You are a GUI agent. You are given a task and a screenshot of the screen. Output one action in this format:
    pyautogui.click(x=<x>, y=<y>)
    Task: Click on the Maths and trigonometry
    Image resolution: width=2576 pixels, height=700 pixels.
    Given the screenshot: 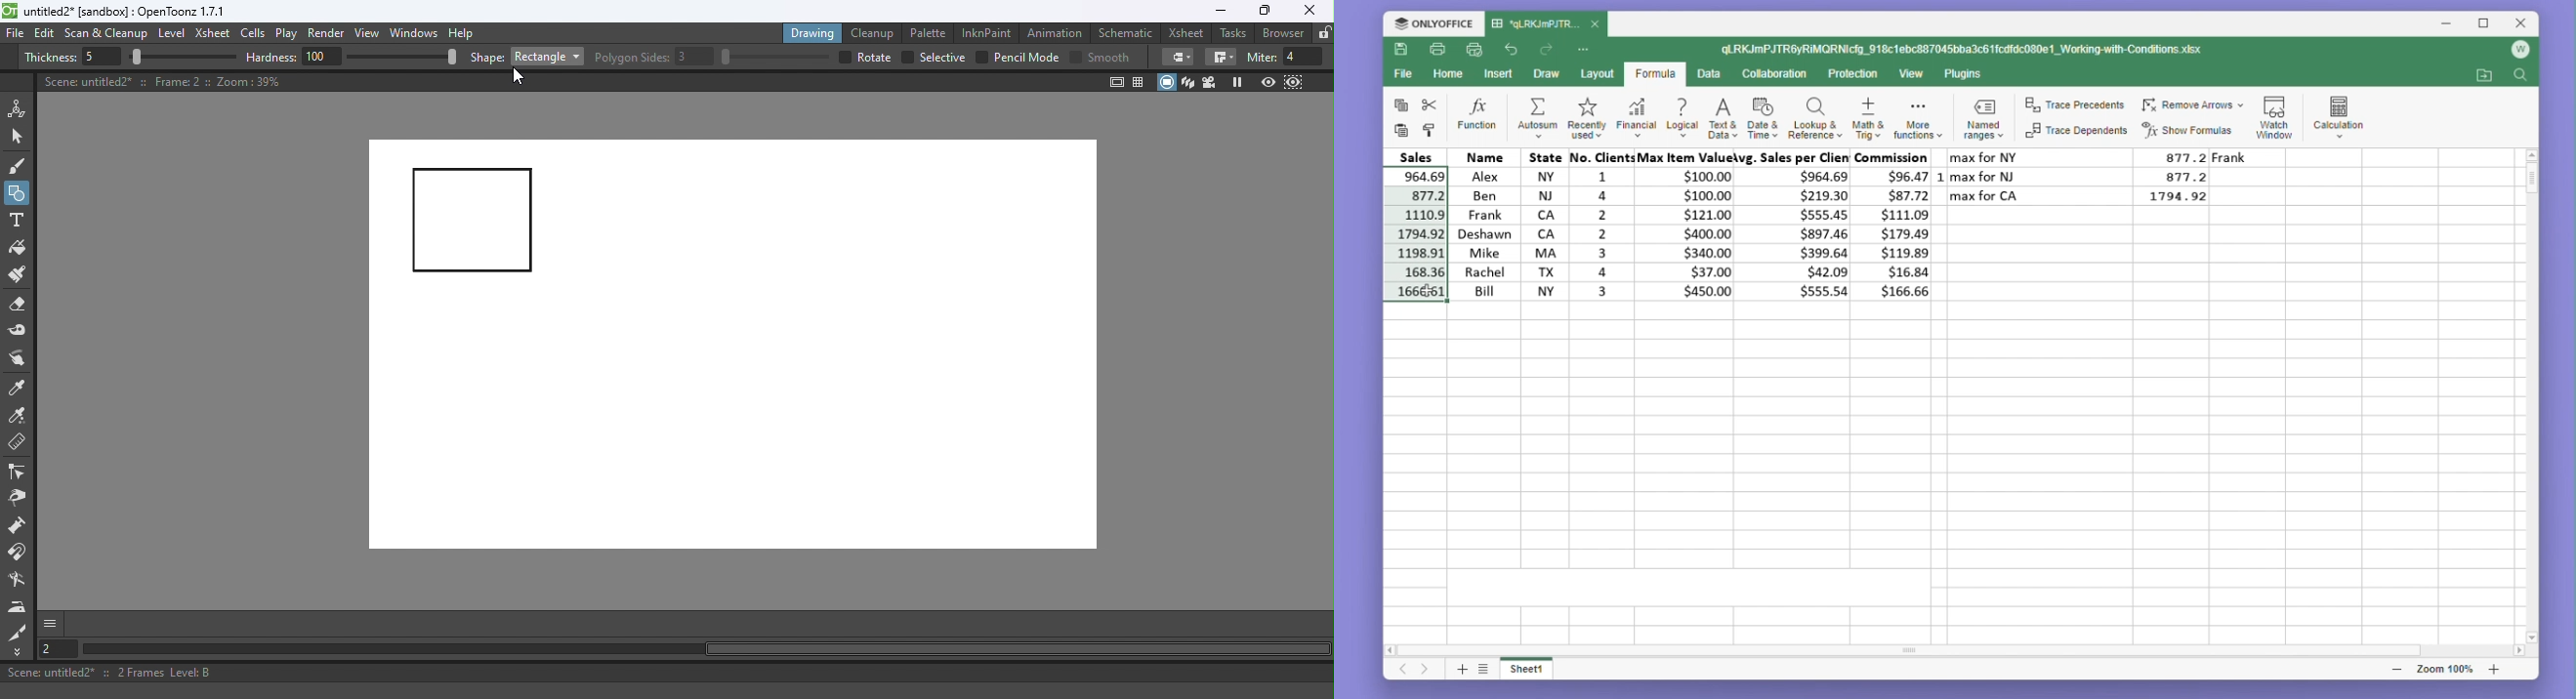 What is the action you would take?
    pyautogui.click(x=1869, y=116)
    